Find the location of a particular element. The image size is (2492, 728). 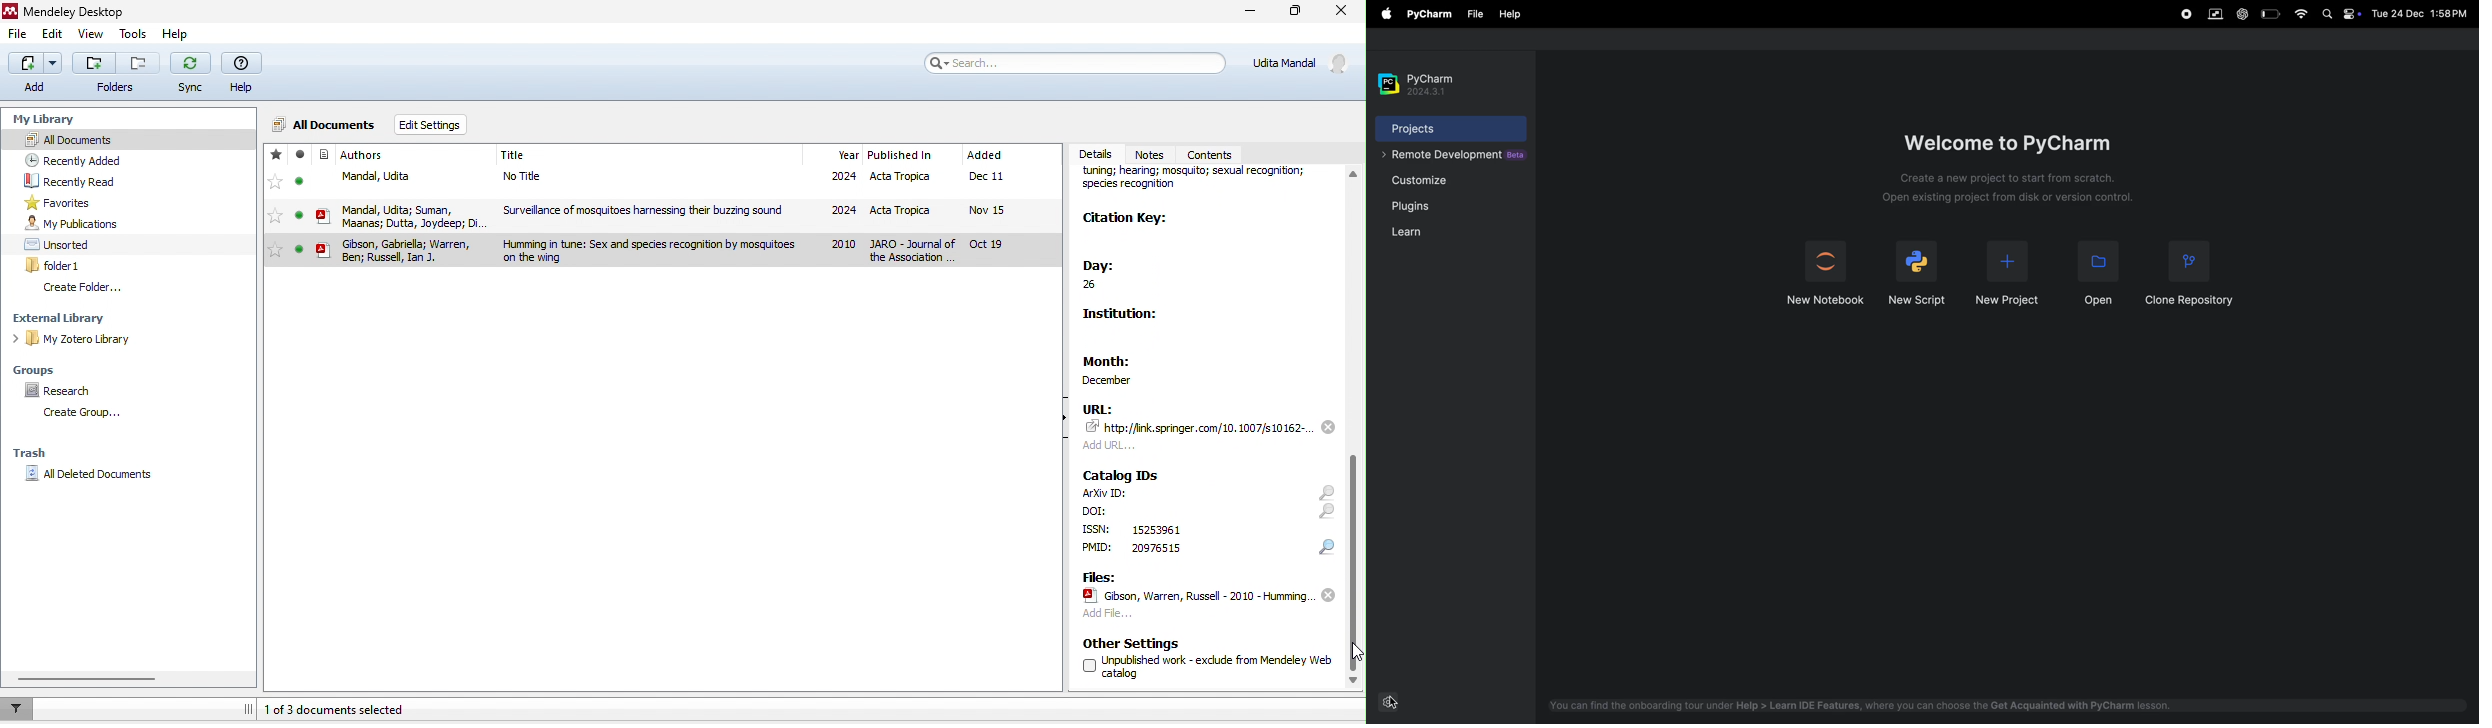

my library is located at coordinates (47, 116).